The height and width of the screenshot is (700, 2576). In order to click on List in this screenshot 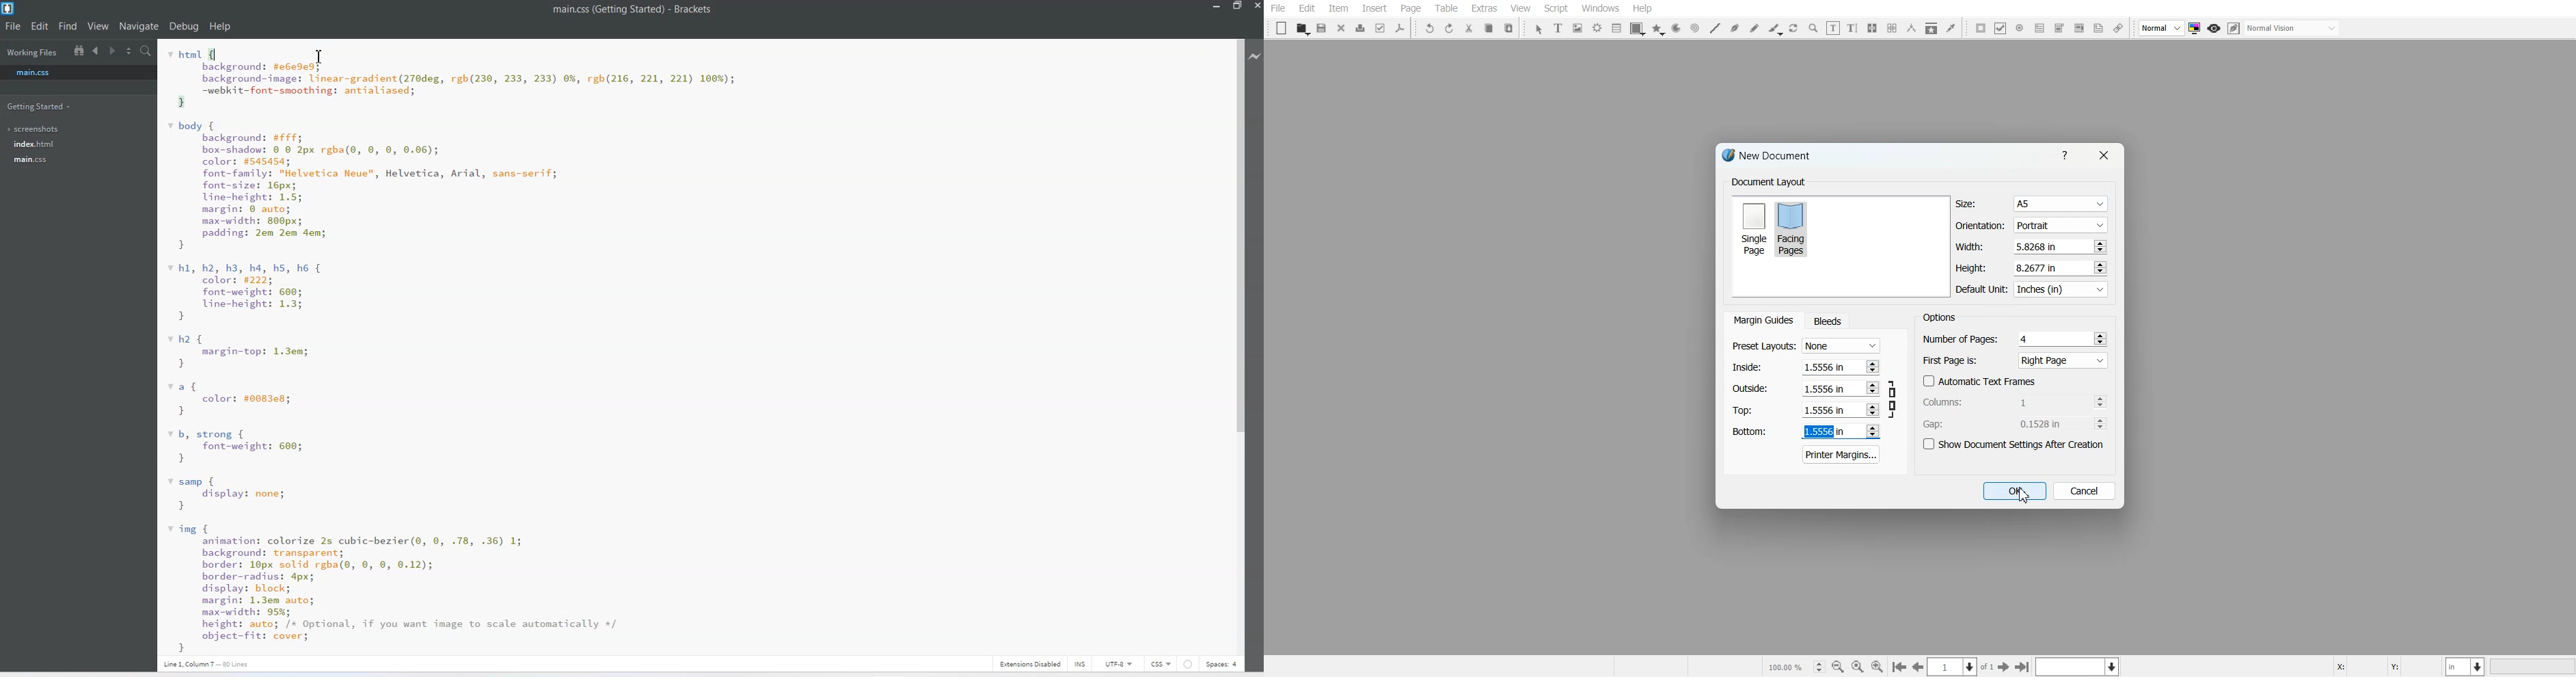, I will do `click(1617, 27)`.